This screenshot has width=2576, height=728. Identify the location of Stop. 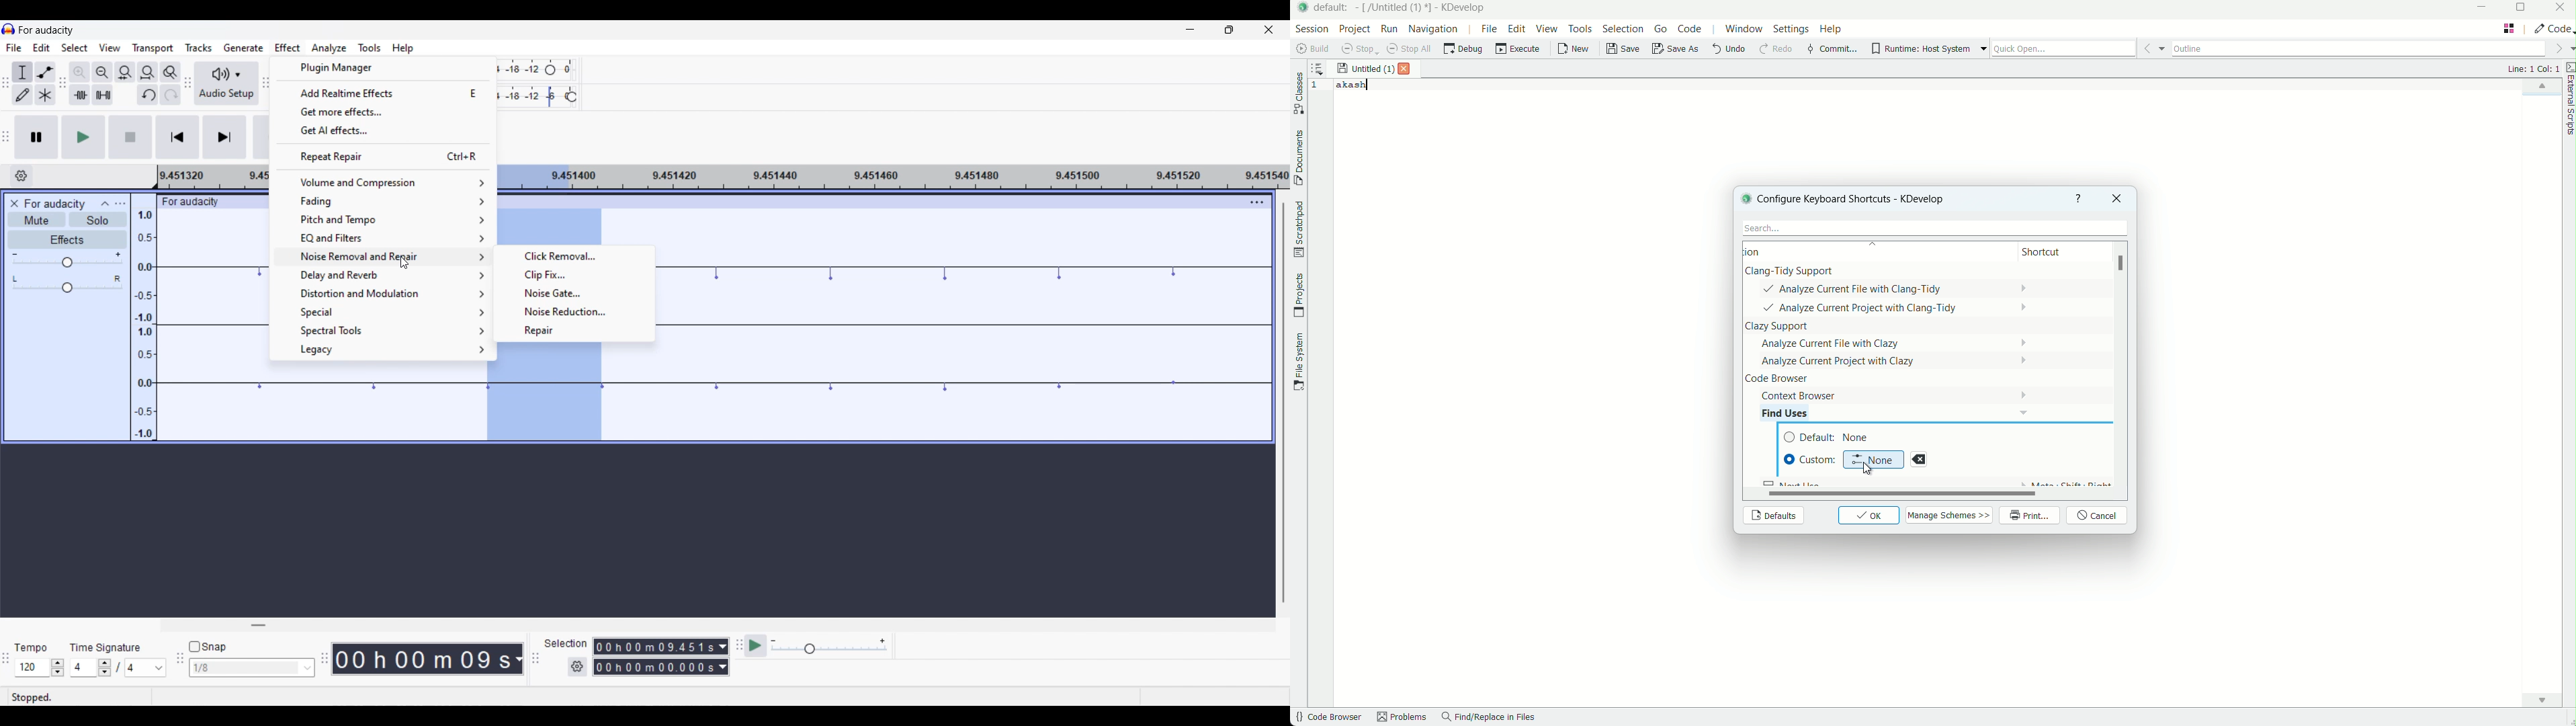
(131, 137).